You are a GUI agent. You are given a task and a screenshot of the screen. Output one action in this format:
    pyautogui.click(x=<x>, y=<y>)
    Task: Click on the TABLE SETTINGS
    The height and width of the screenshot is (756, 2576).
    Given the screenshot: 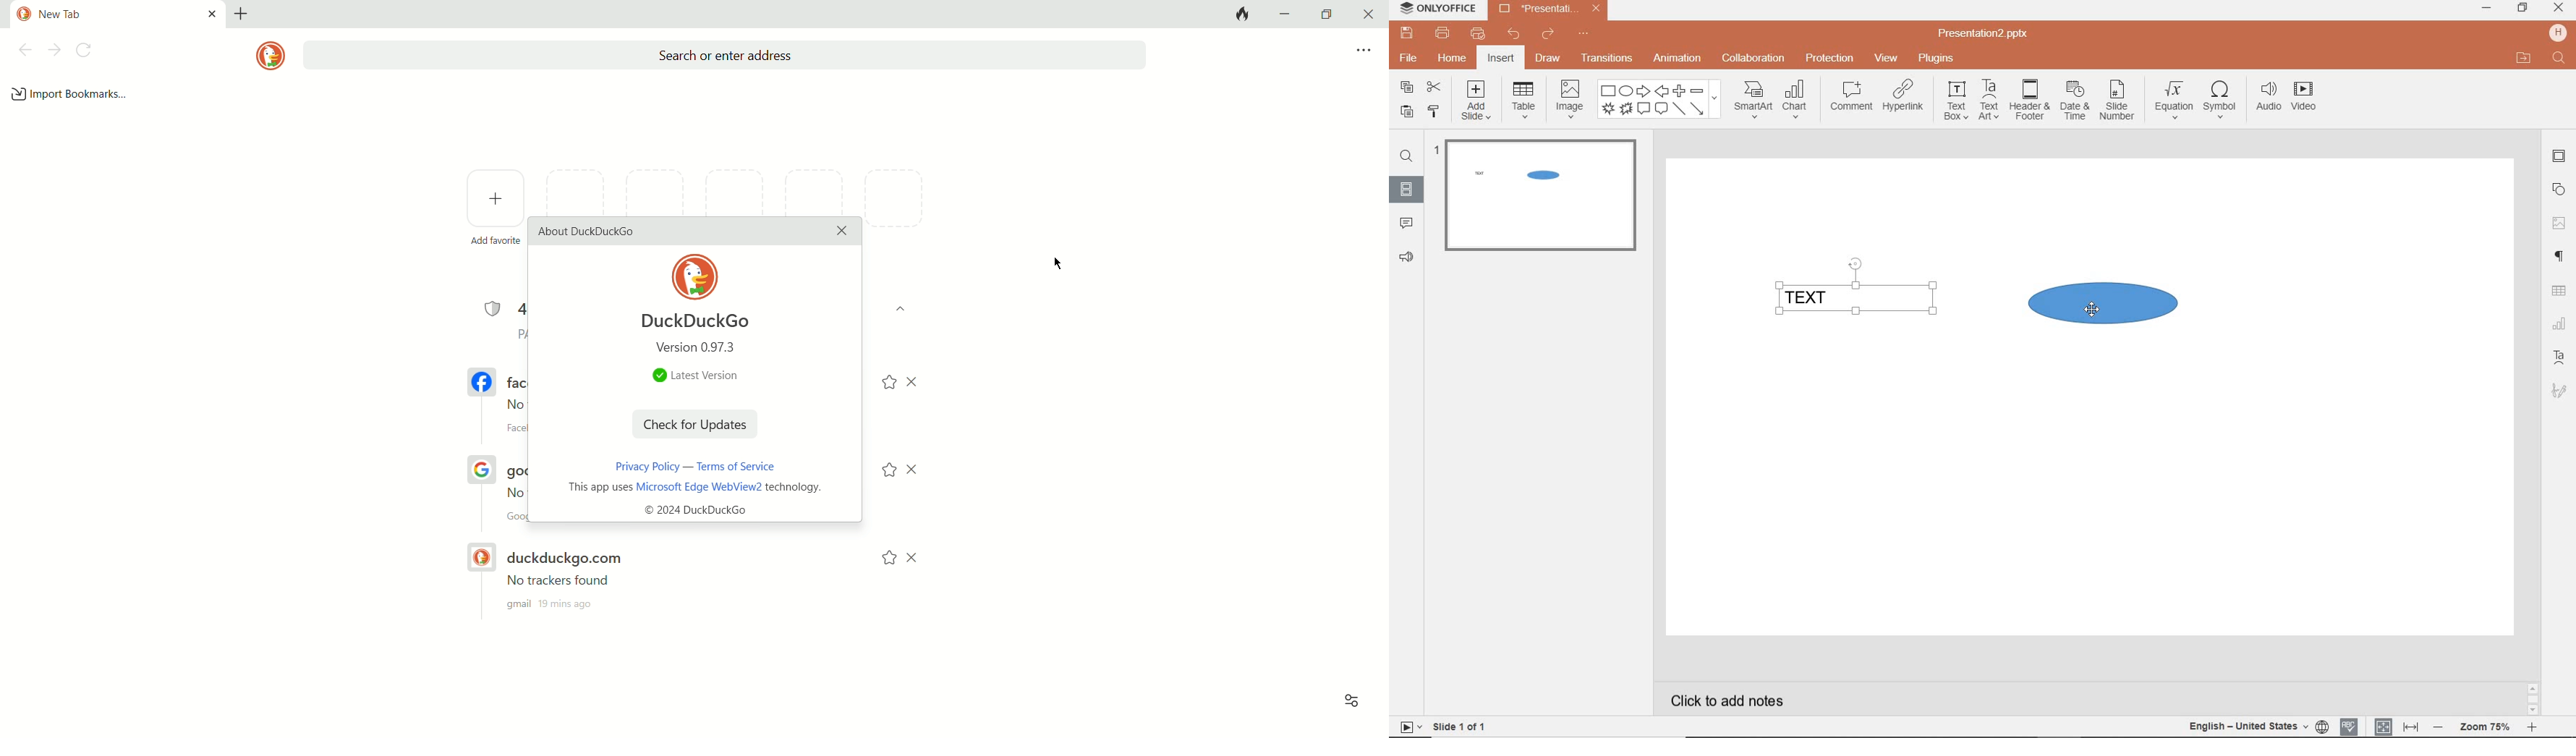 What is the action you would take?
    pyautogui.click(x=2559, y=291)
    